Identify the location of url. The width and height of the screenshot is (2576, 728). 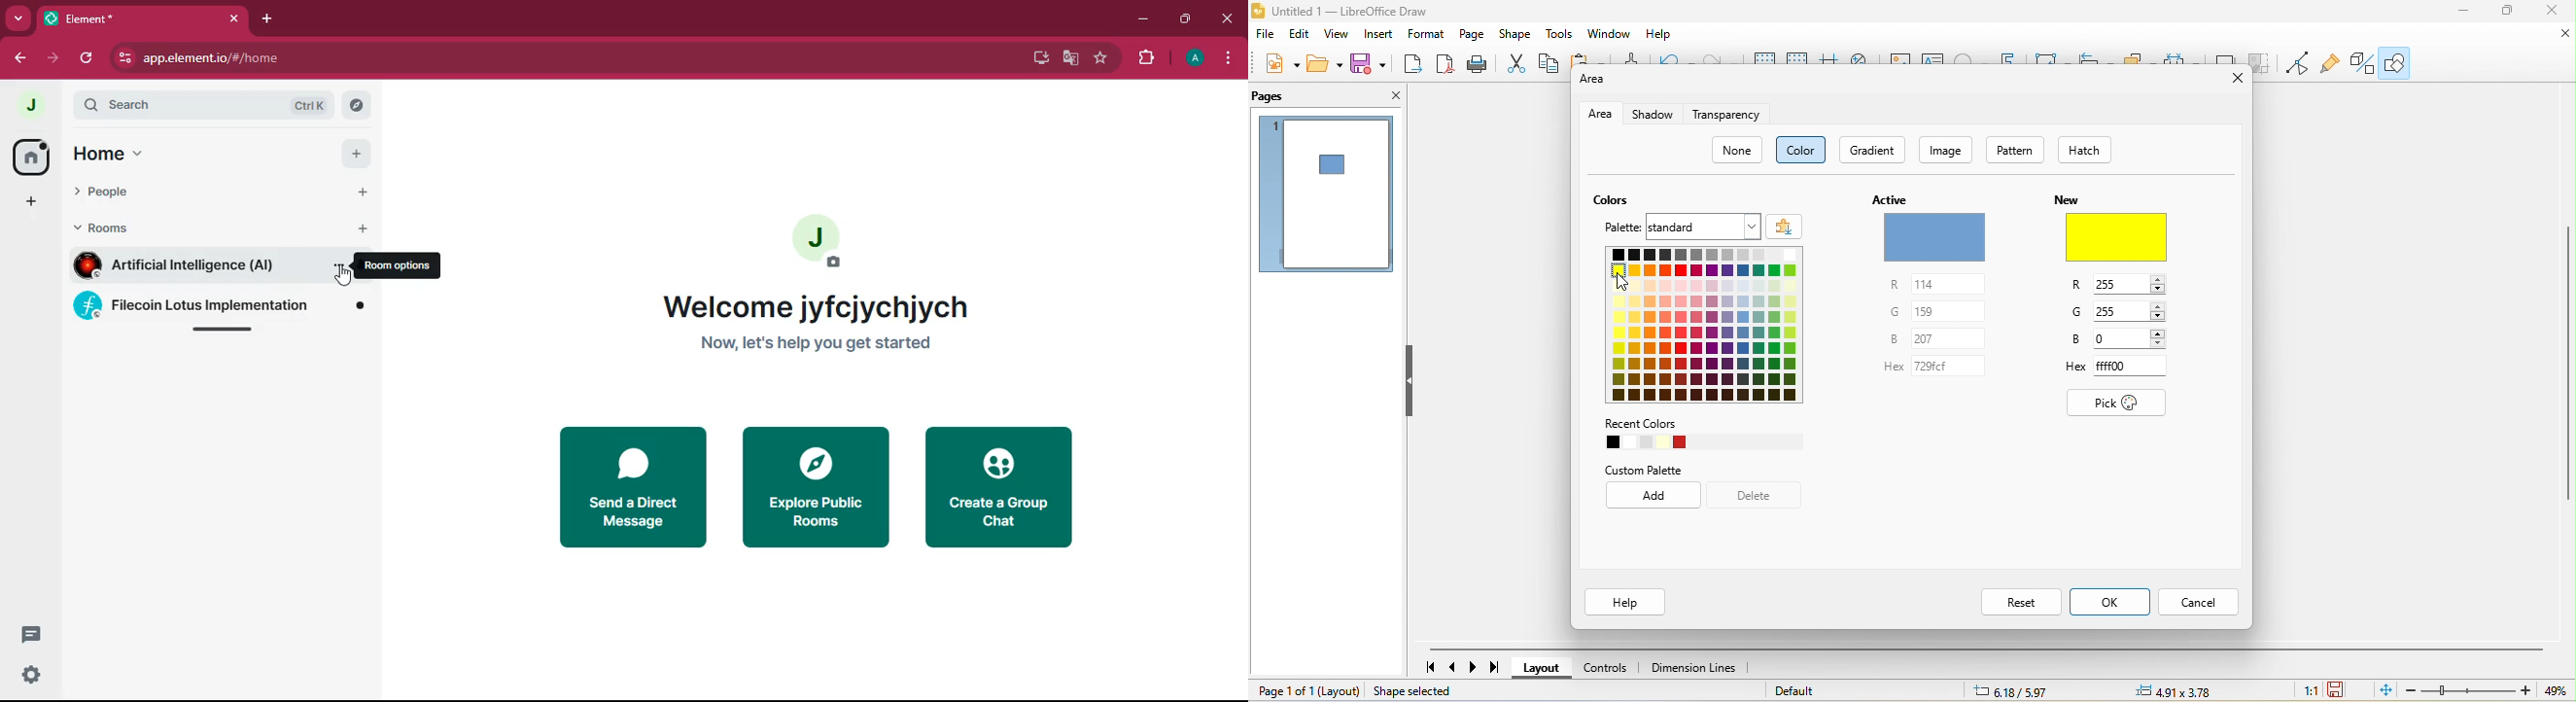
(211, 58).